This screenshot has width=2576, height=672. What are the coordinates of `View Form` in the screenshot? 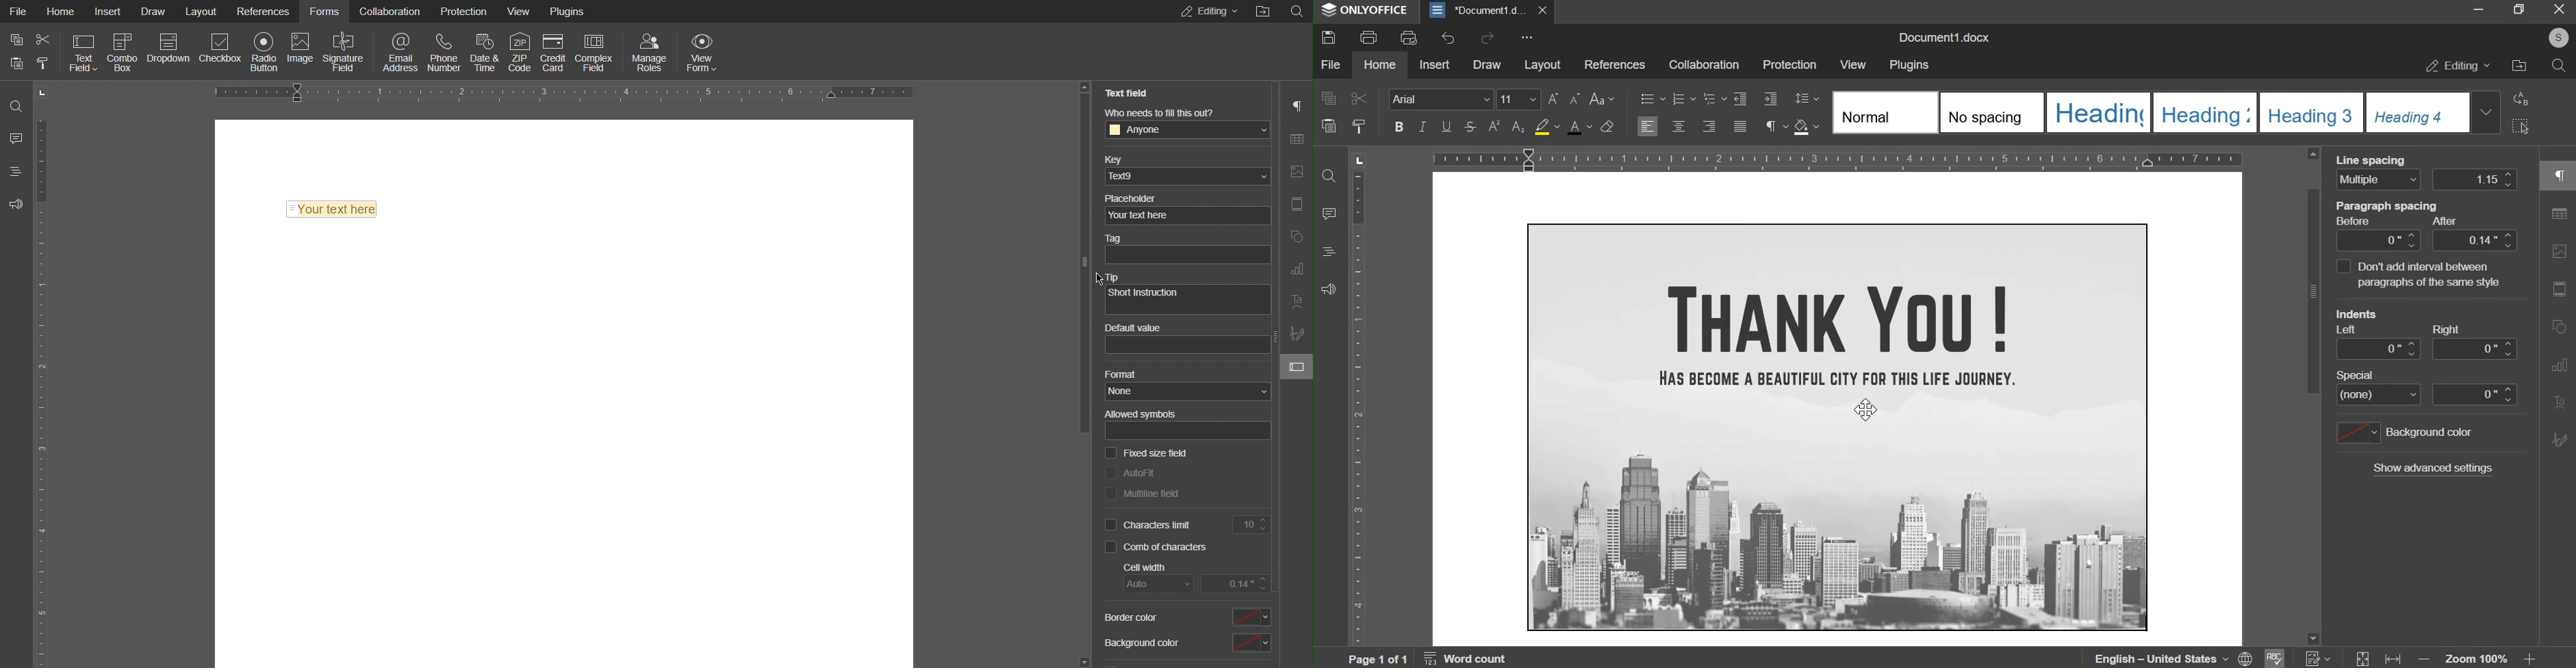 It's located at (703, 51).